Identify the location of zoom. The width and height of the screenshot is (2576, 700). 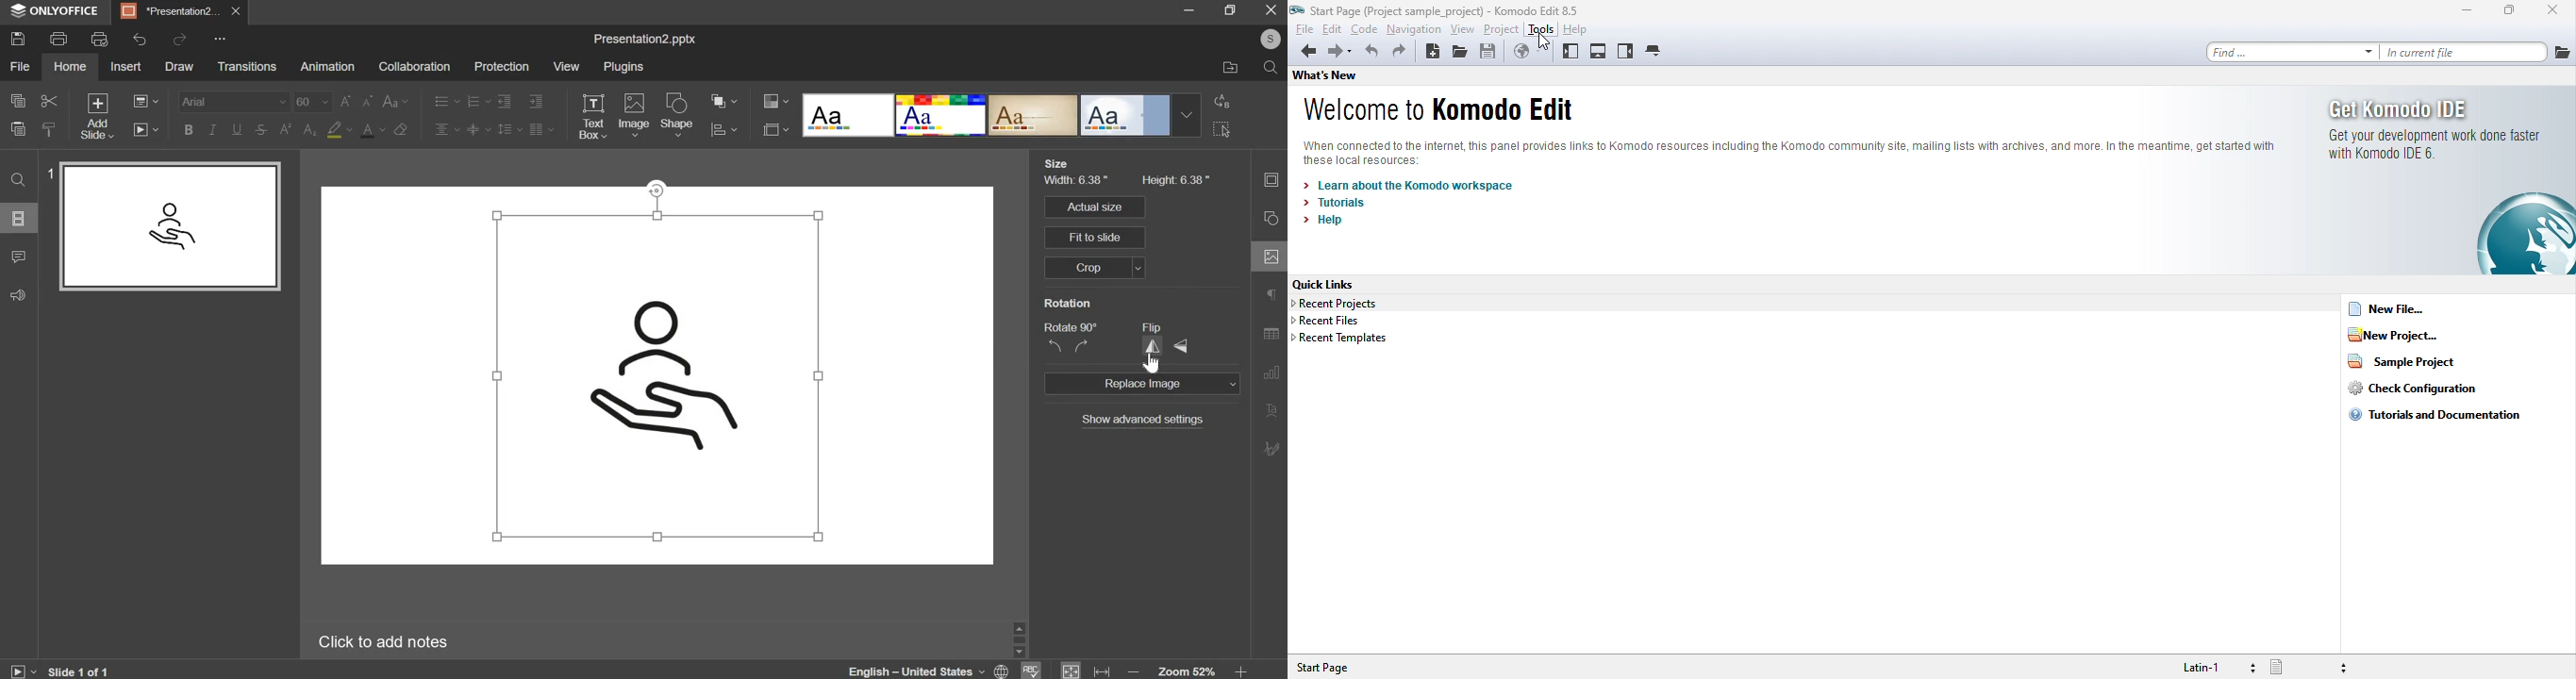
(1191, 669).